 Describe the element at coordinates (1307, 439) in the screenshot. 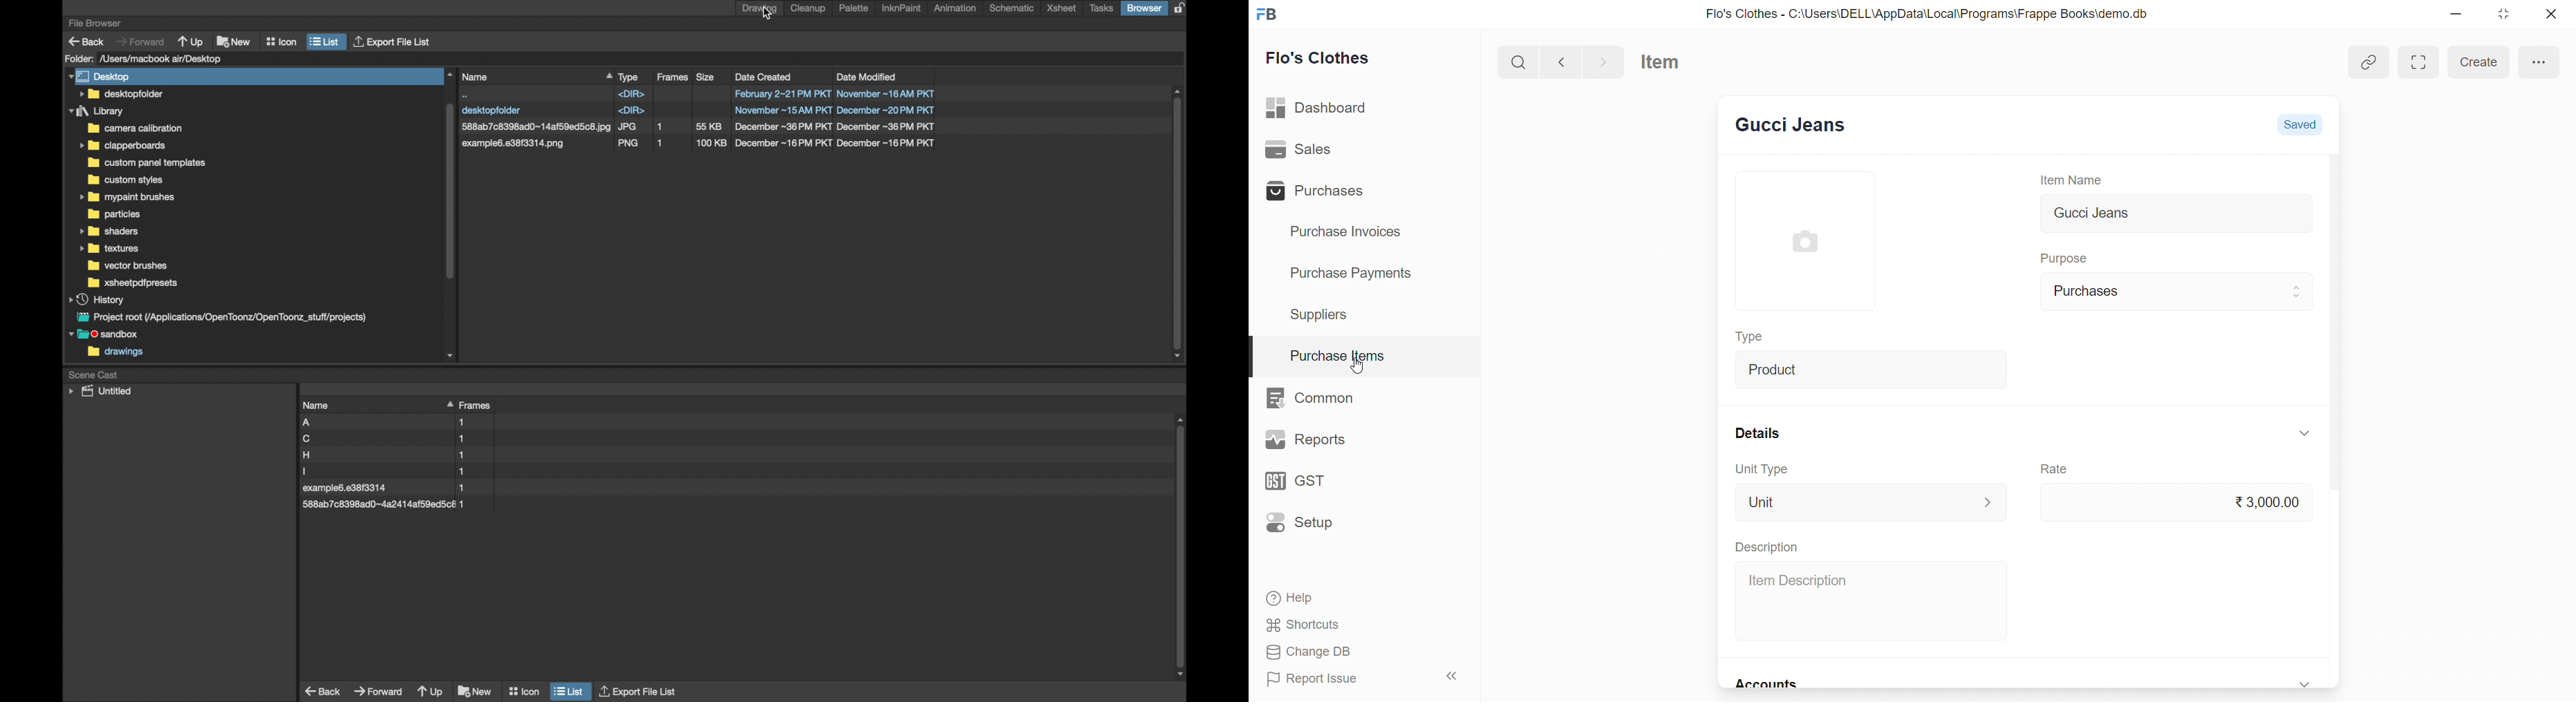

I see `Reports` at that location.